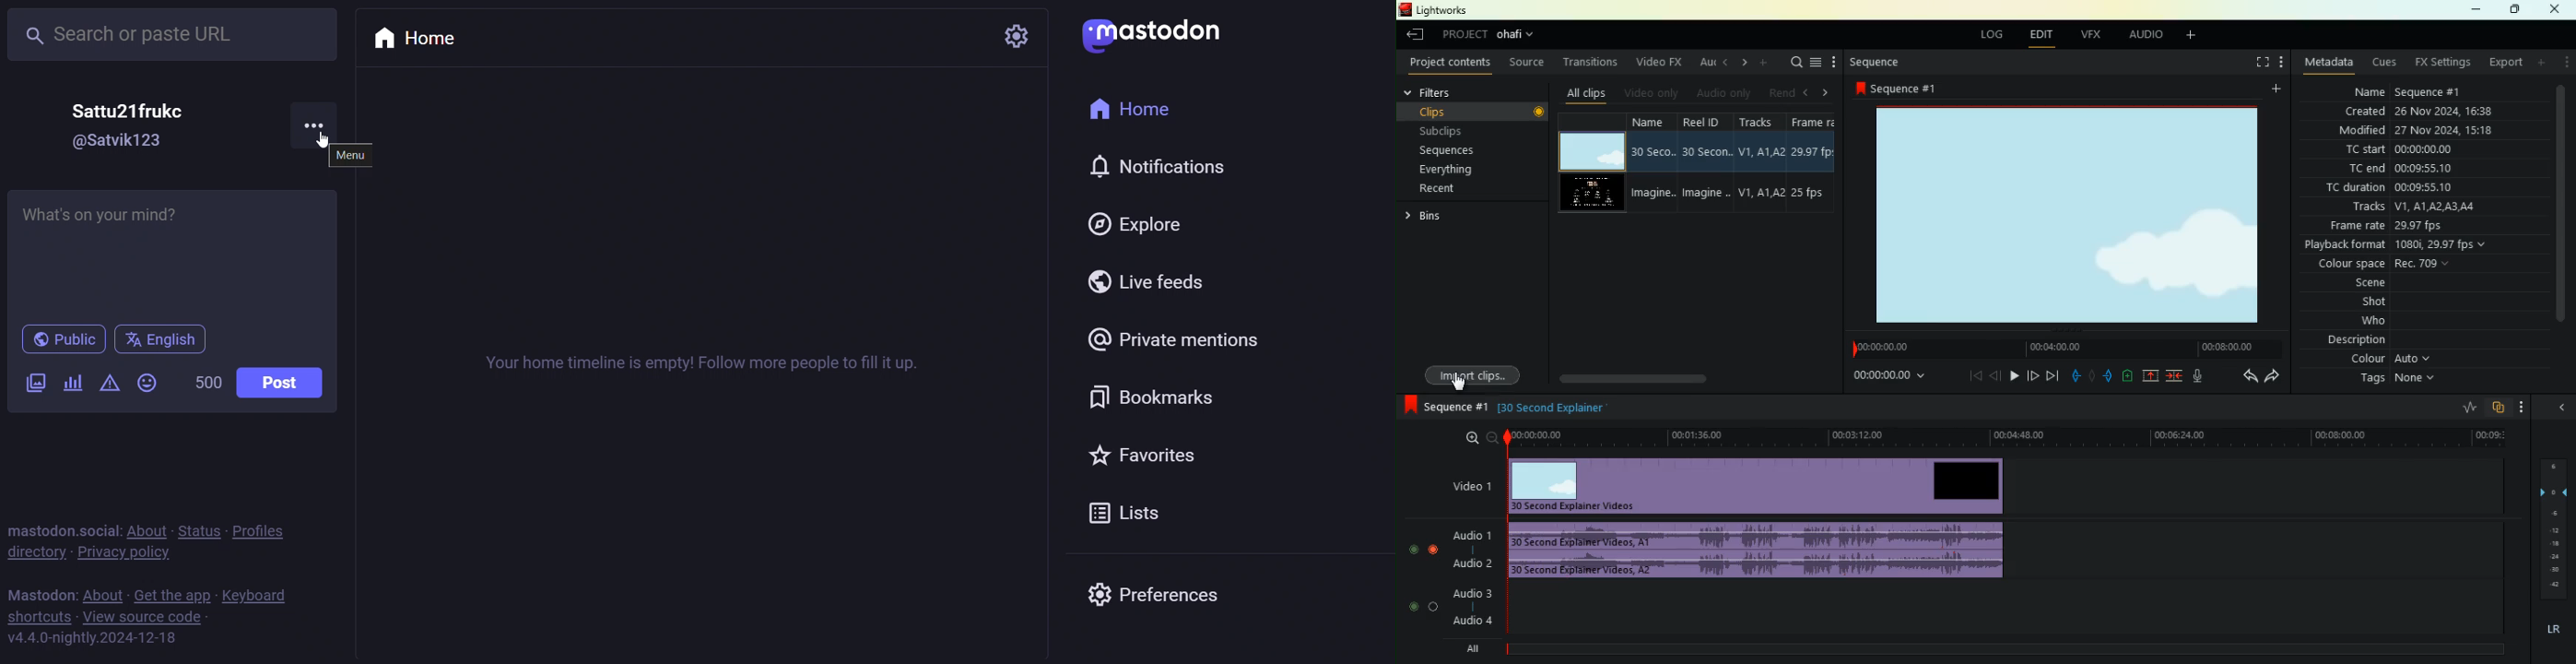 The width and height of the screenshot is (2576, 672). What do you see at coordinates (1168, 342) in the screenshot?
I see `private mention` at bounding box center [1168, 342].